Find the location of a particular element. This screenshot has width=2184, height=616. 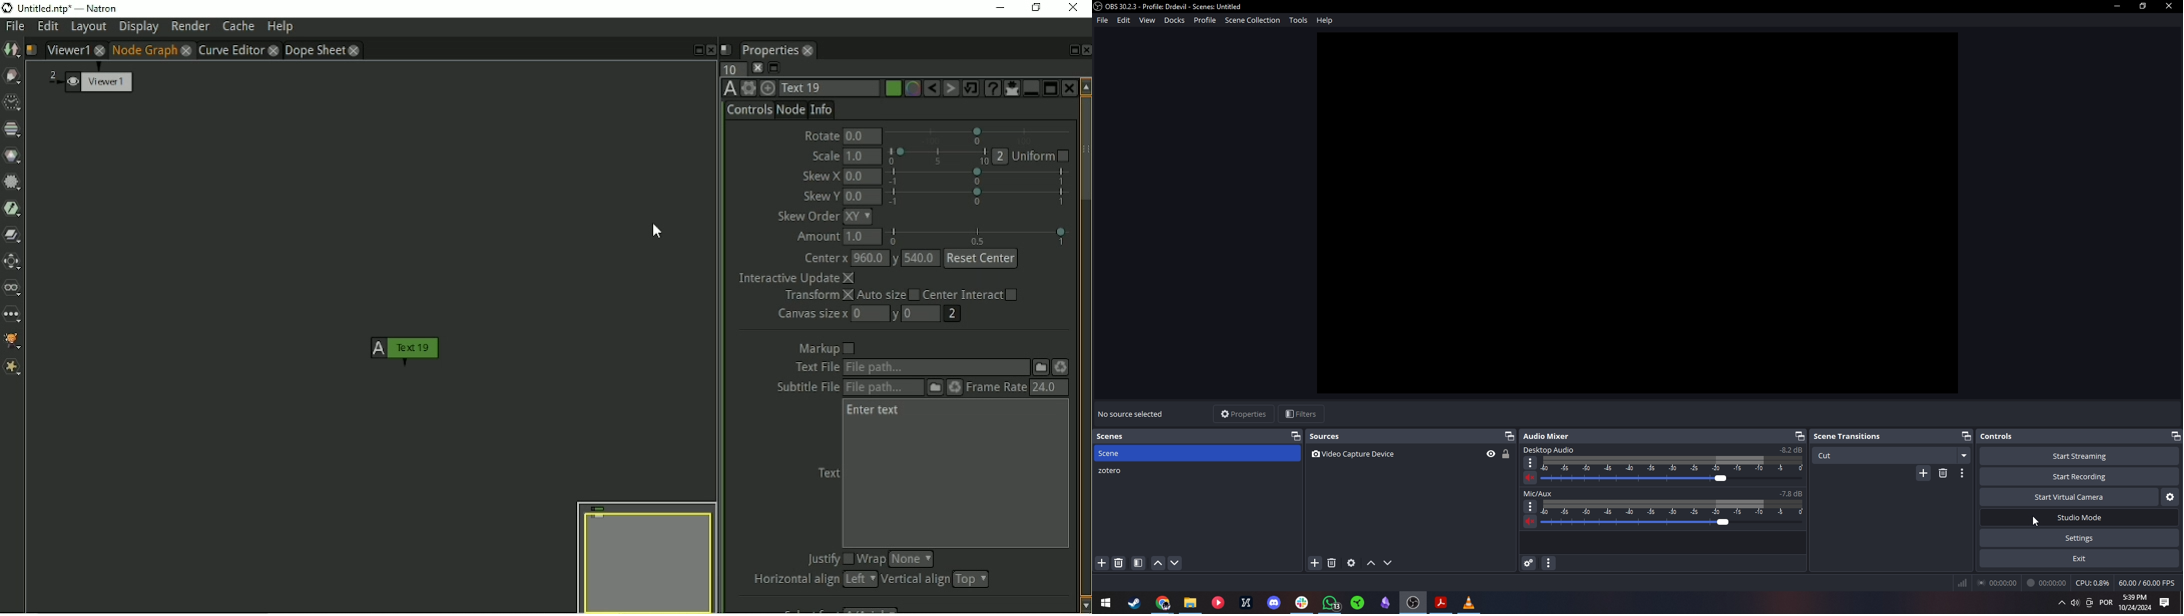

Restore down is located at coordinates (2143, 7).